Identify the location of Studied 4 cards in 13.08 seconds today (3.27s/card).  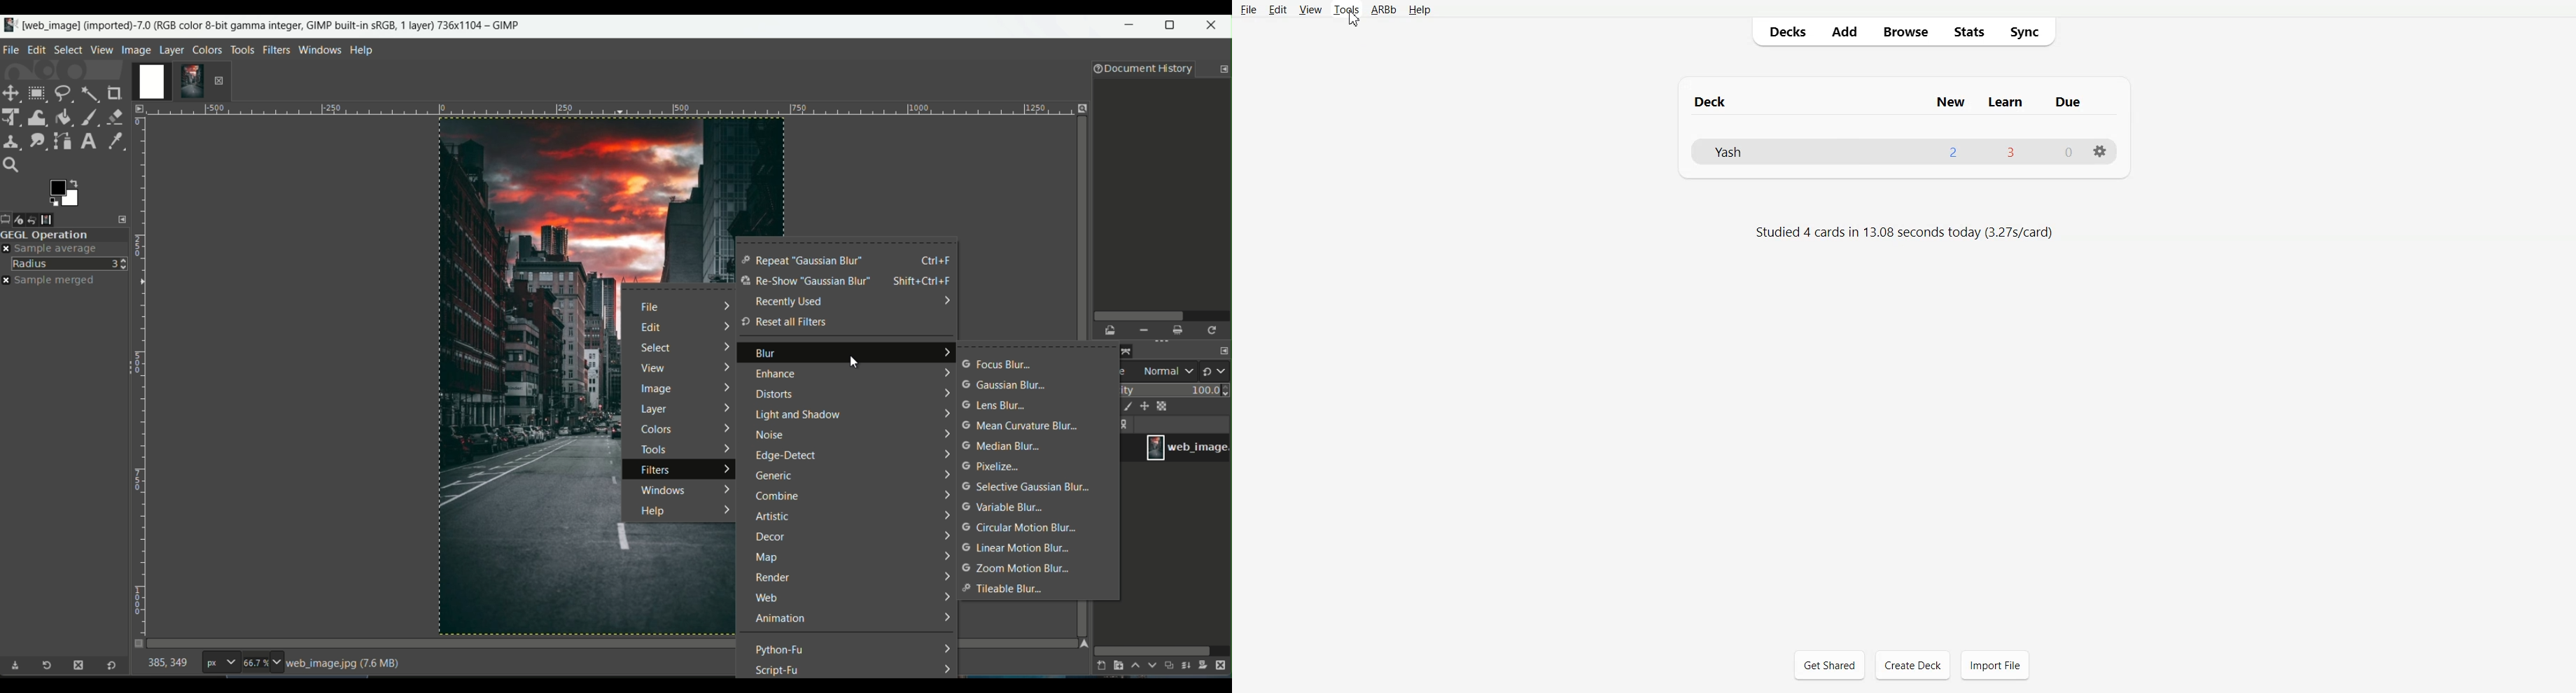
(1907, 233).